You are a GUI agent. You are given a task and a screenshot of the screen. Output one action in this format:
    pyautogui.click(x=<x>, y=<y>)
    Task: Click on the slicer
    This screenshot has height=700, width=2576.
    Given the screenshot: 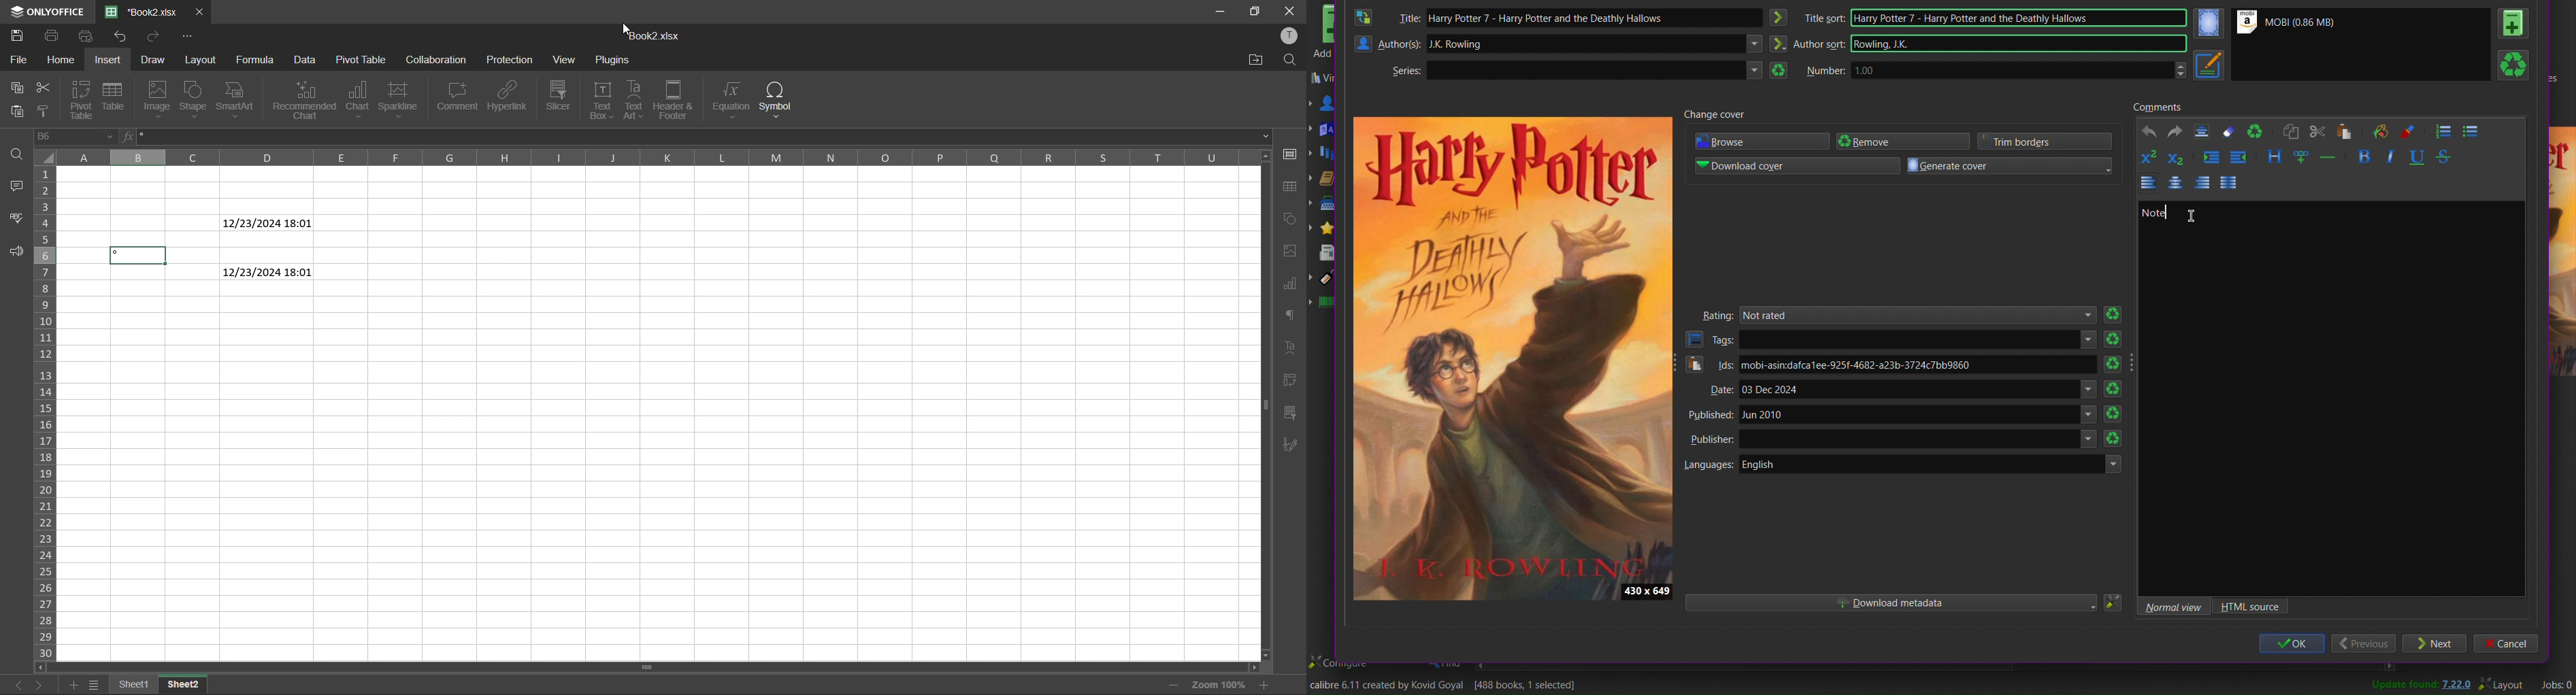 What is the action you would take?
    pyautogui.click(x=563, y=97)
    